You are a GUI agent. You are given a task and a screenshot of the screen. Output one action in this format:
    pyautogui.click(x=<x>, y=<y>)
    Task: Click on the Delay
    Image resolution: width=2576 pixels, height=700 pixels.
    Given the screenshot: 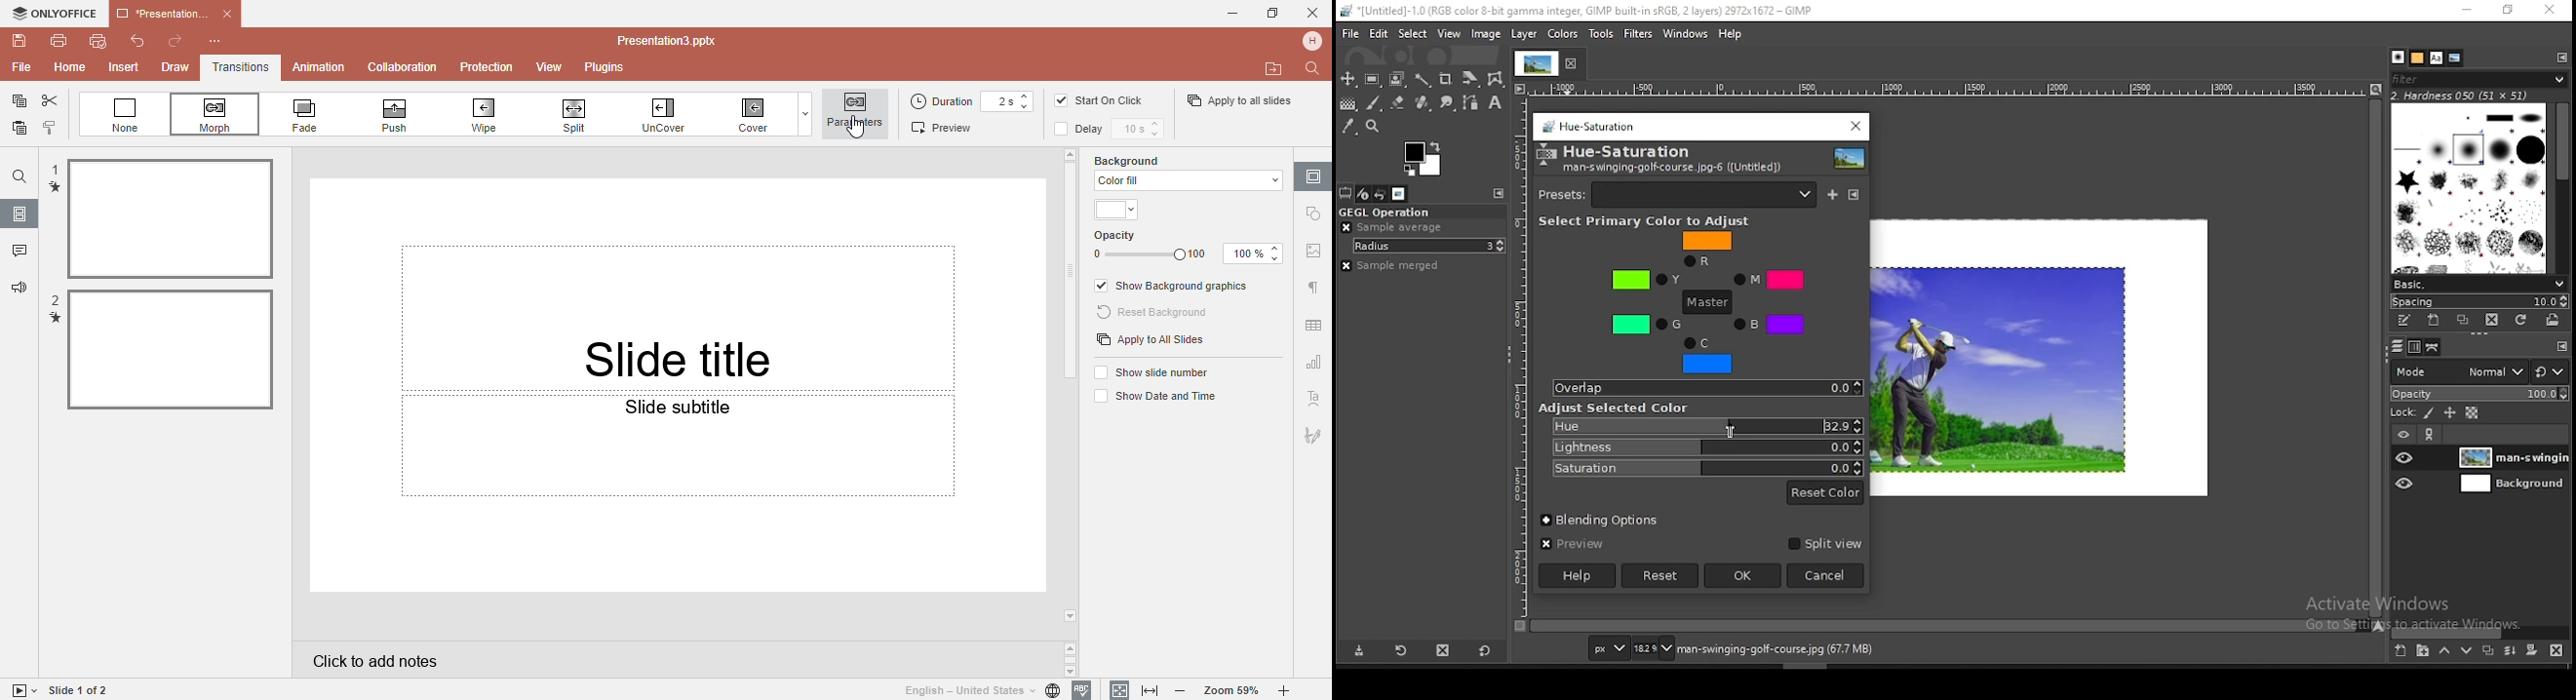 What is the action you would take?
    pyautogui.click(x=1084, y=129)
    